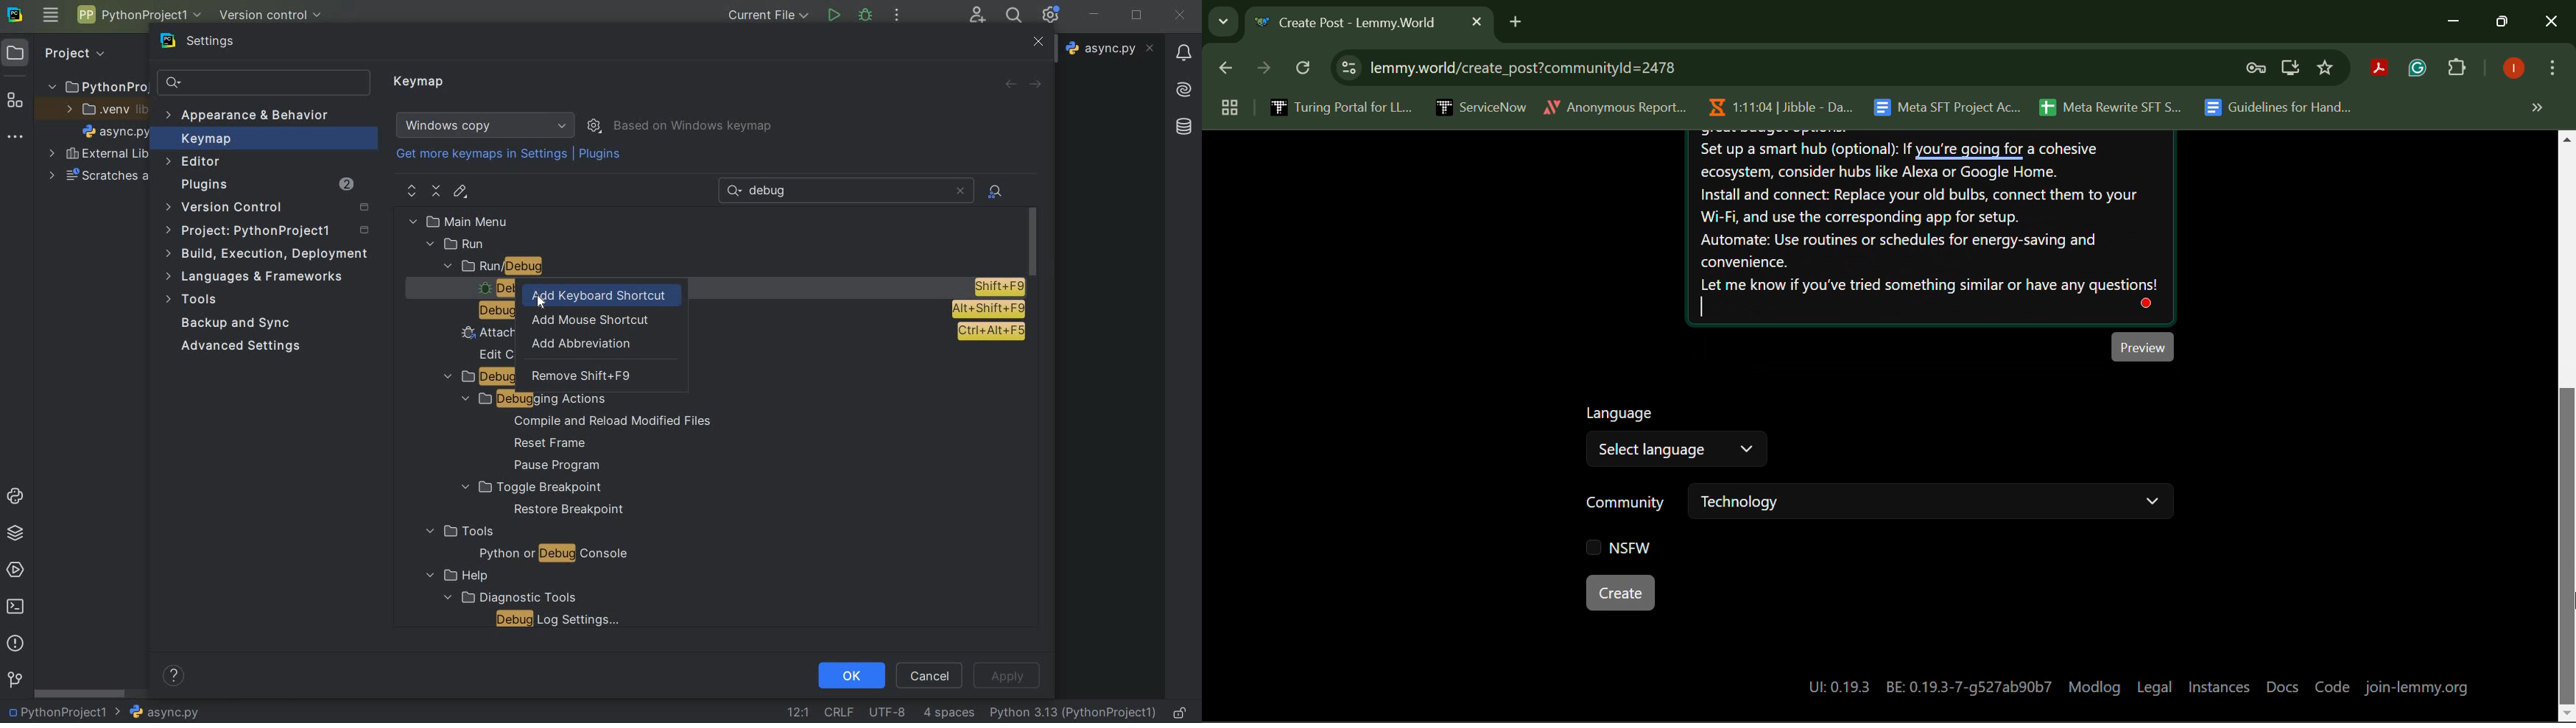 The image size is (2576, 728). Describe the element at coordinates (259, 277) in the screenshot. I see `Languages and Frameworks` at that location.